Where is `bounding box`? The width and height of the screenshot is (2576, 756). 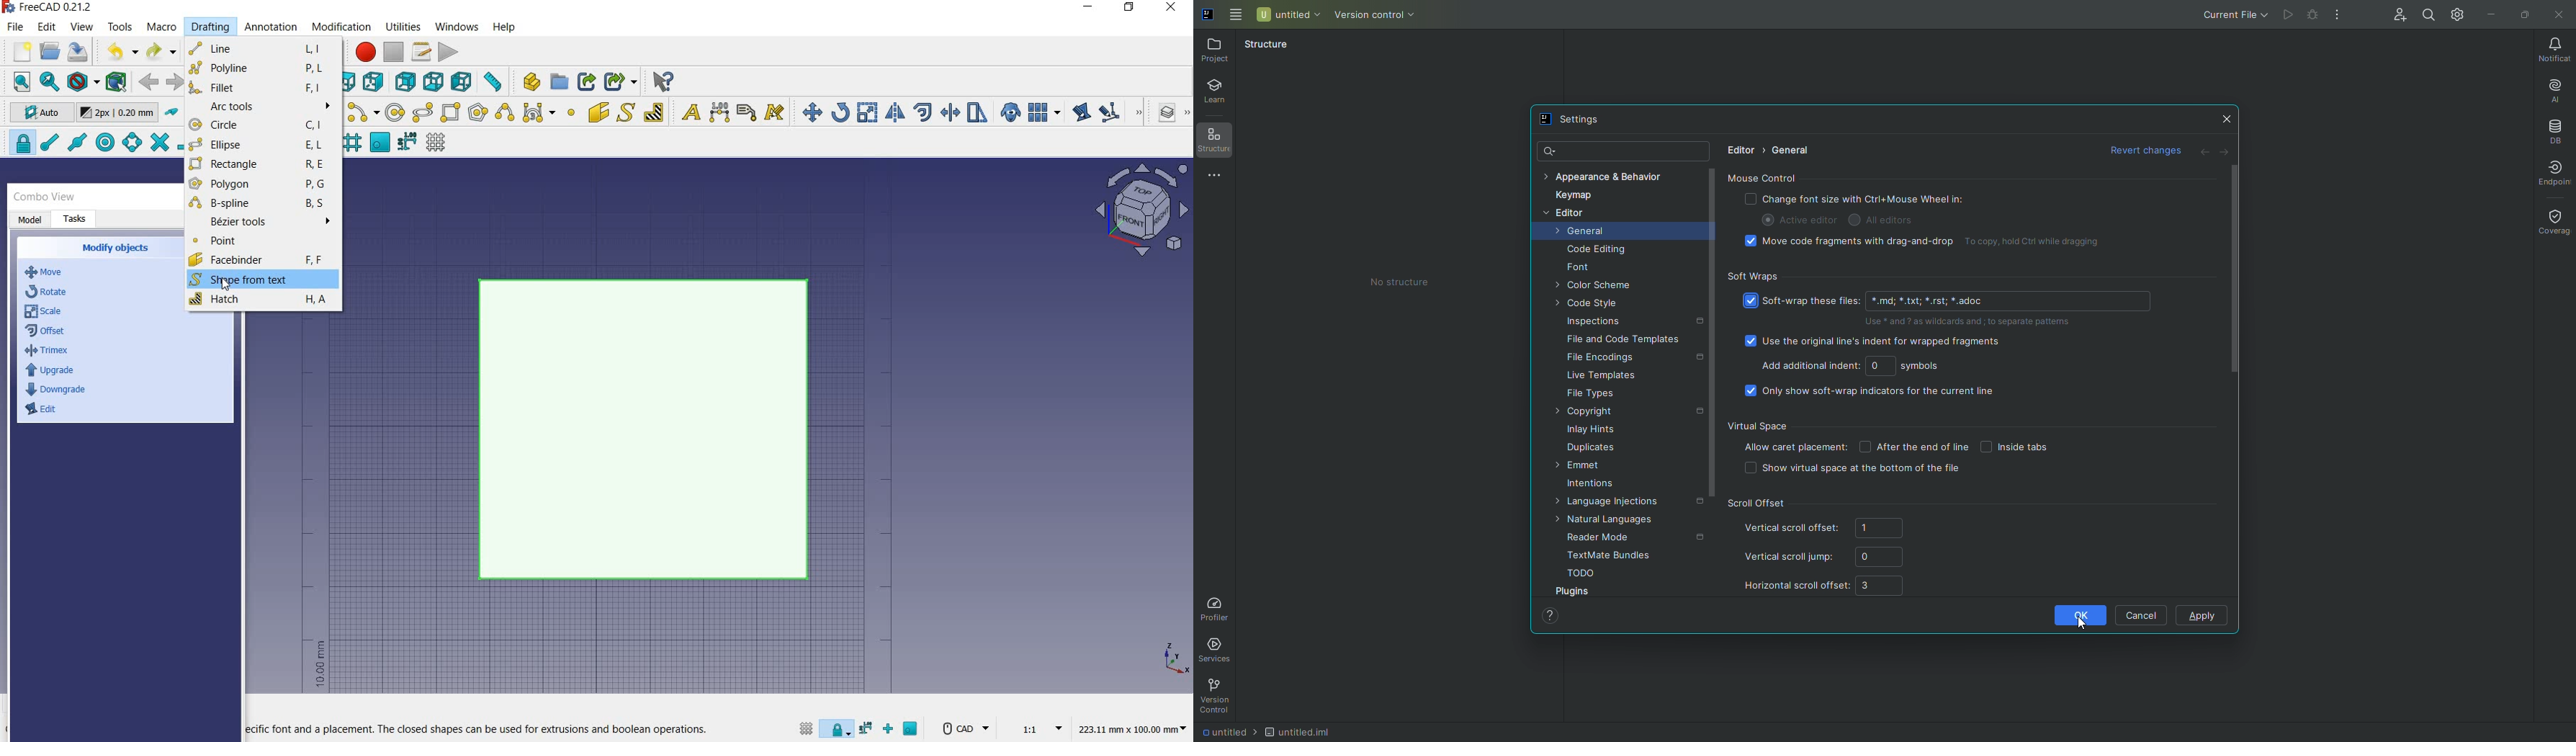
bounding box is located at coordinates (117, 83).